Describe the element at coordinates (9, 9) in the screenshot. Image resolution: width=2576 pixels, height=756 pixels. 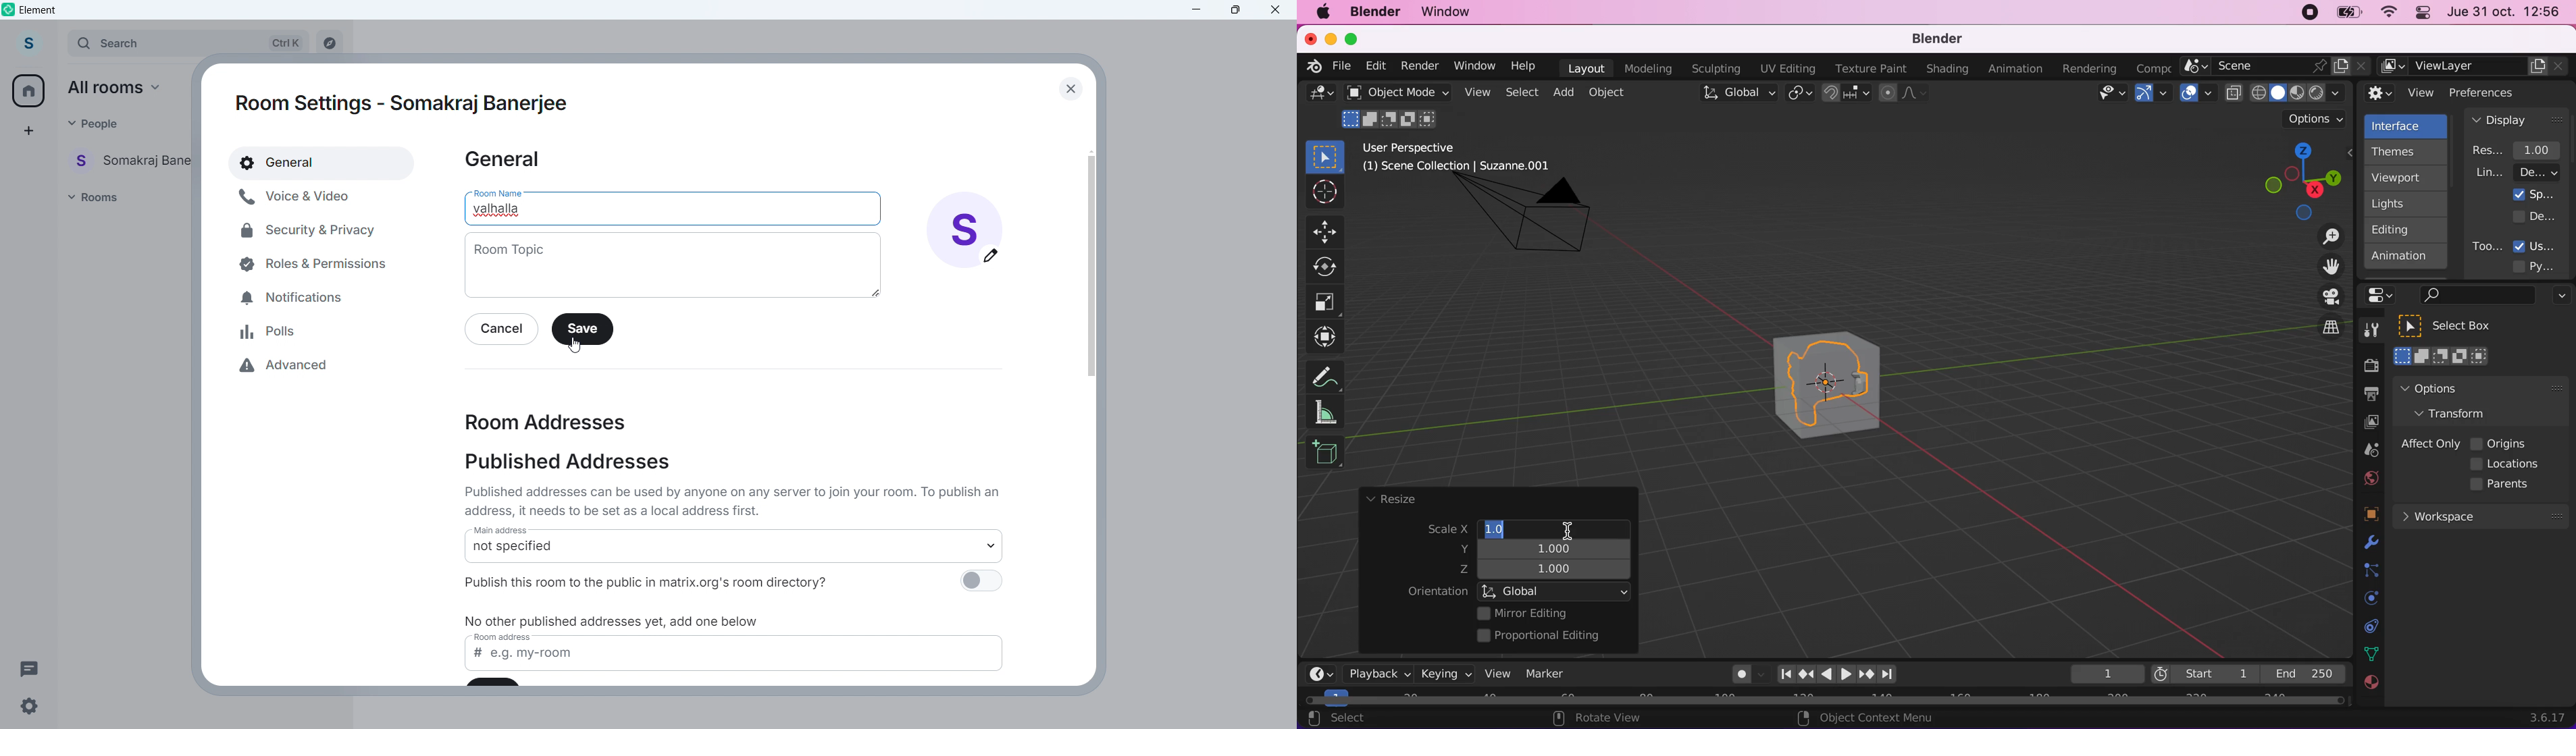
I see `element logo` at that location.